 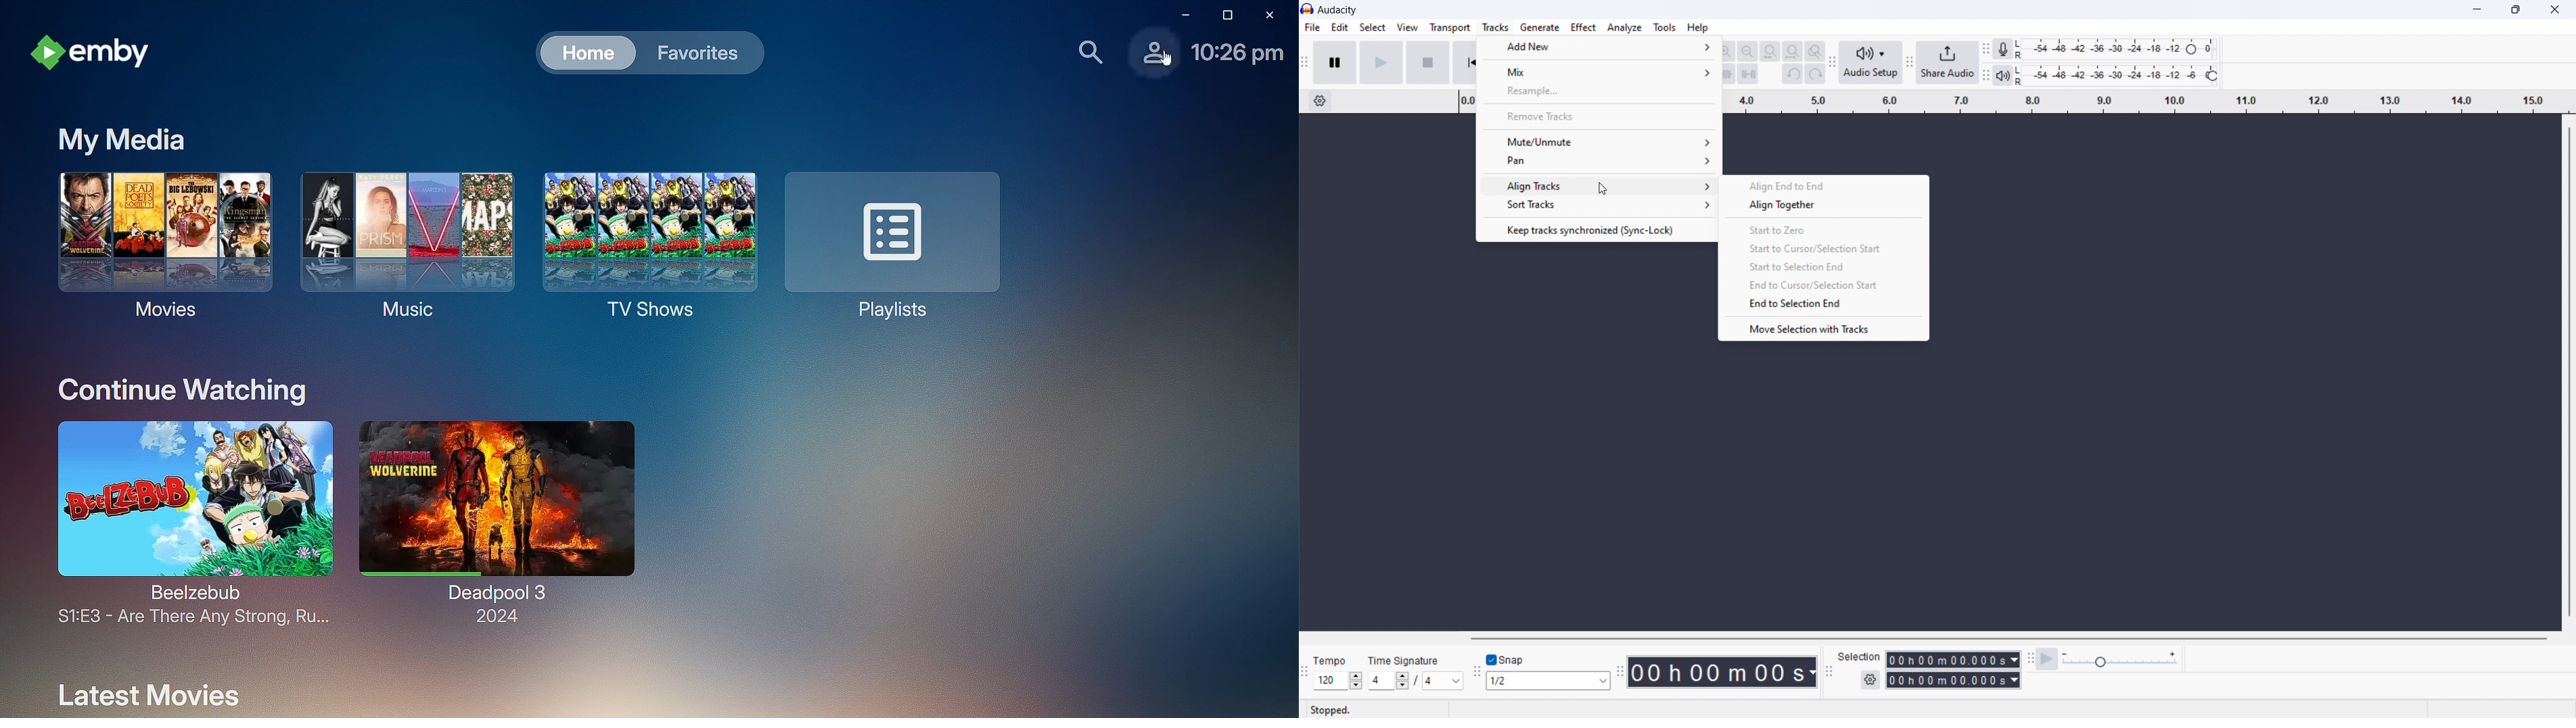 I want to click on , so click(x=2029, y=658).